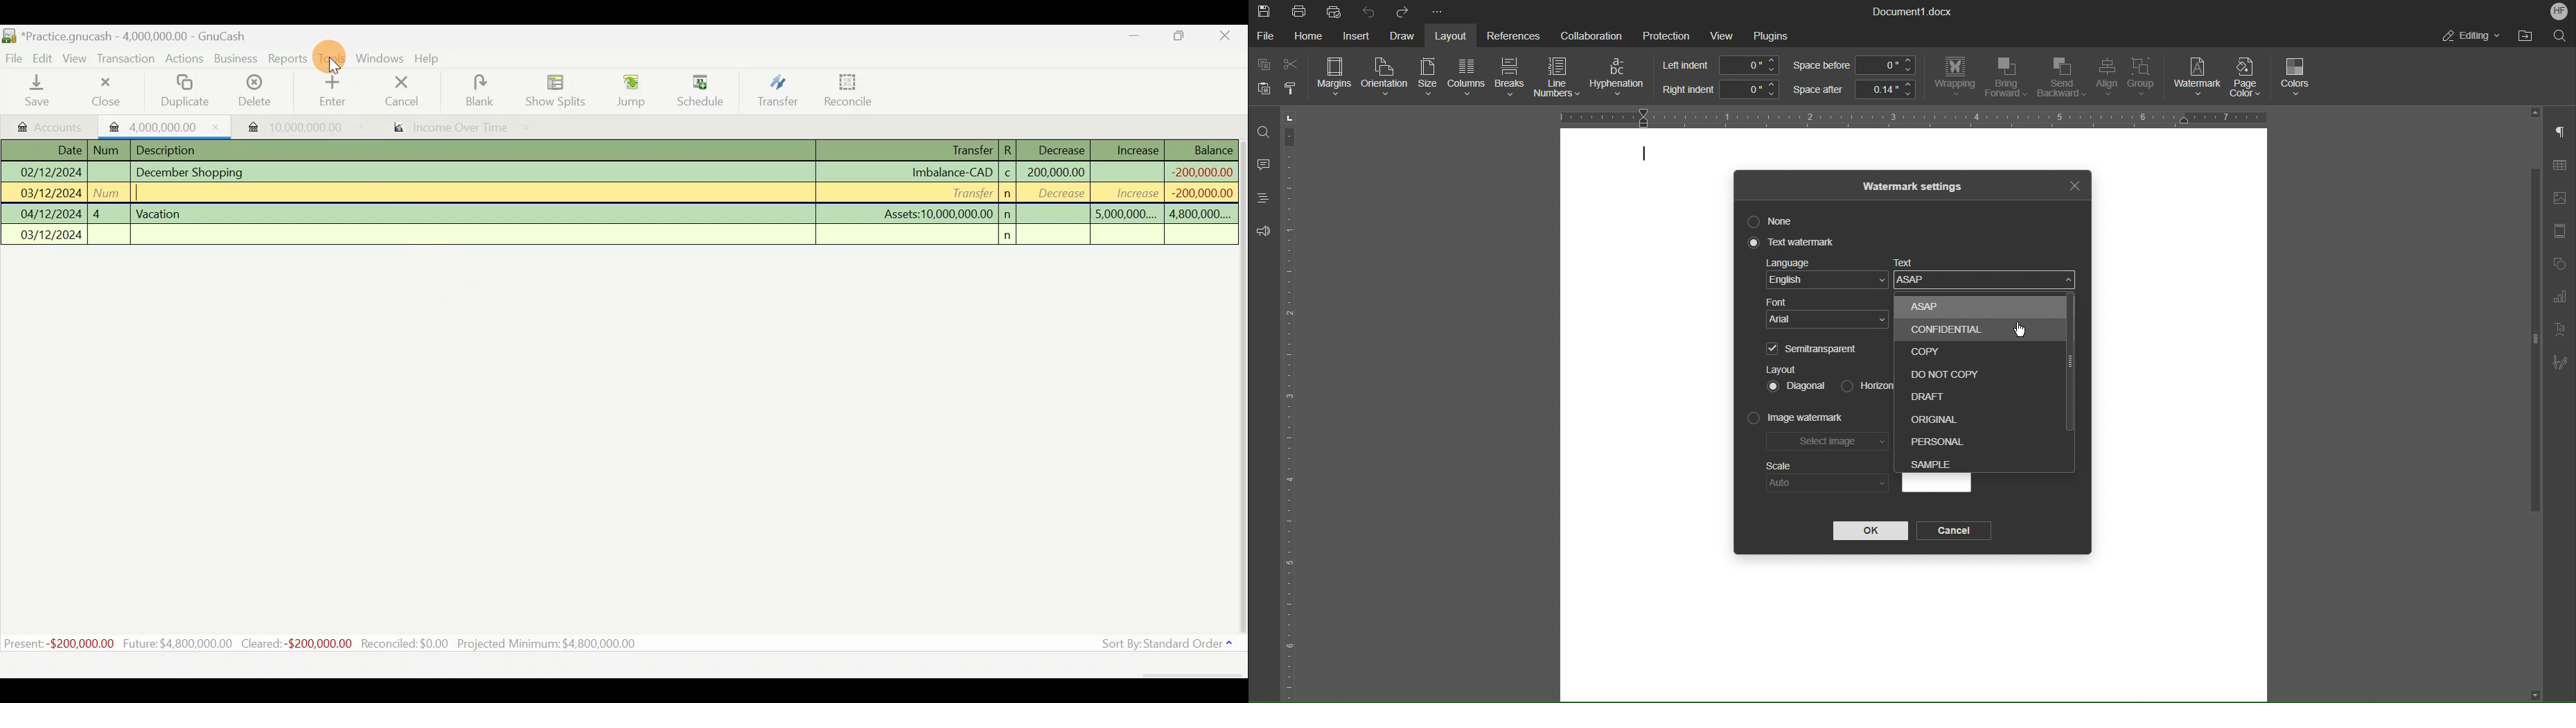 The width and height of the screenshot is (2576, 728). I want to click on Date , so click(60, 150).